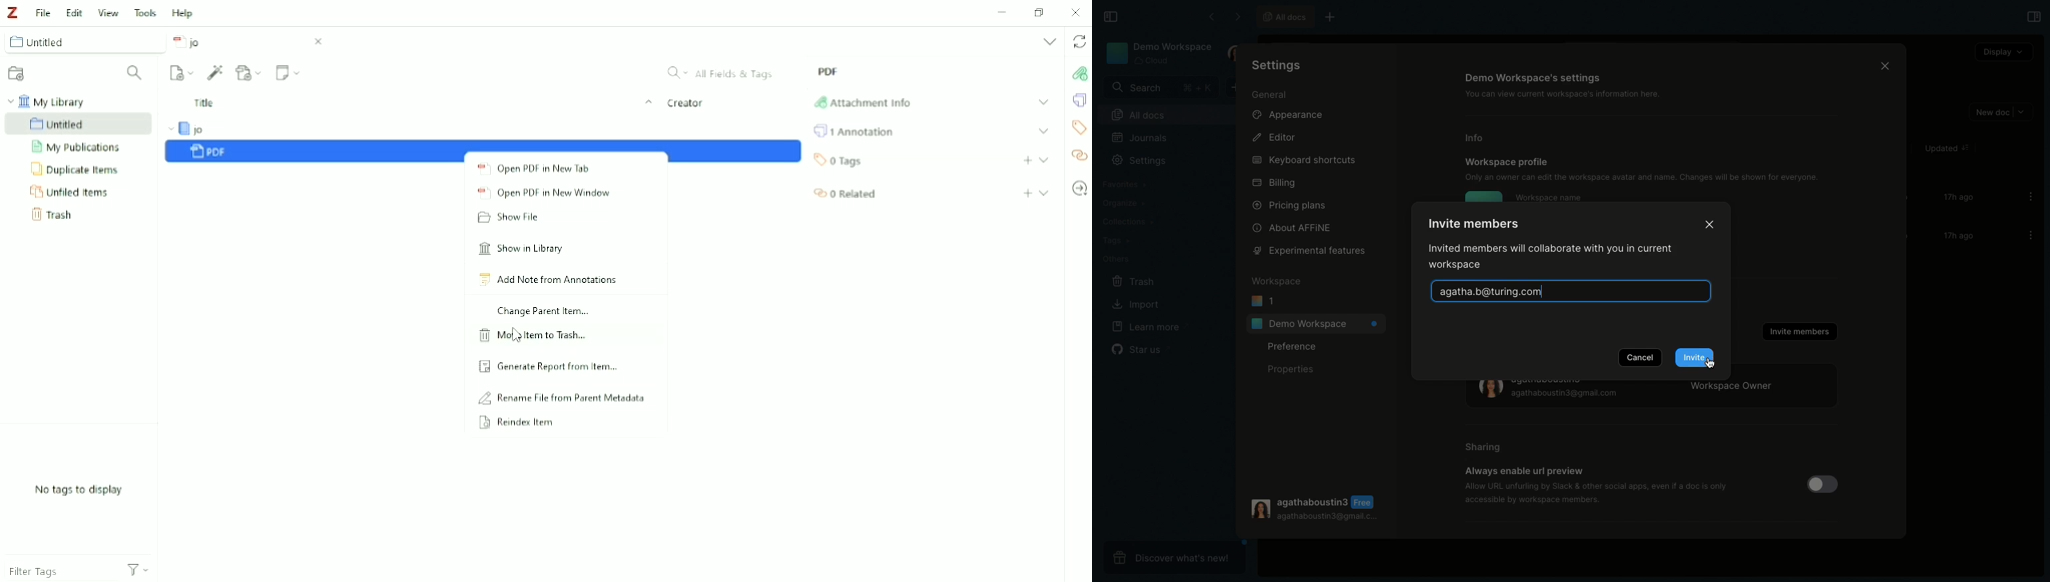 The image size is (2072, 588). I want to click on Show File, so click(511, 218).